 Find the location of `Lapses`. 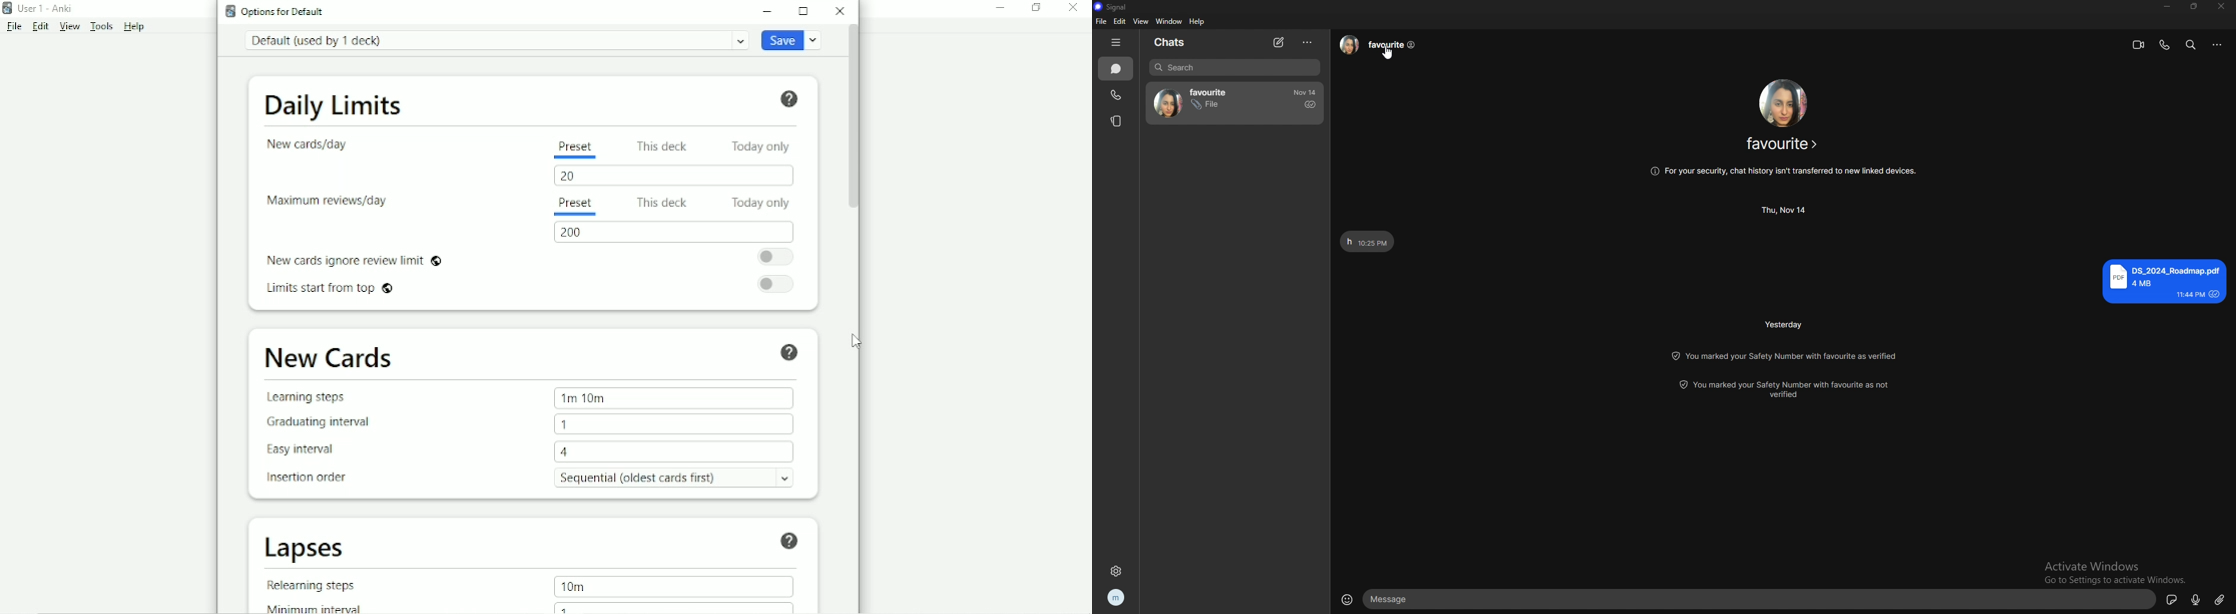

Lapses is located at coordinates (304, 549).